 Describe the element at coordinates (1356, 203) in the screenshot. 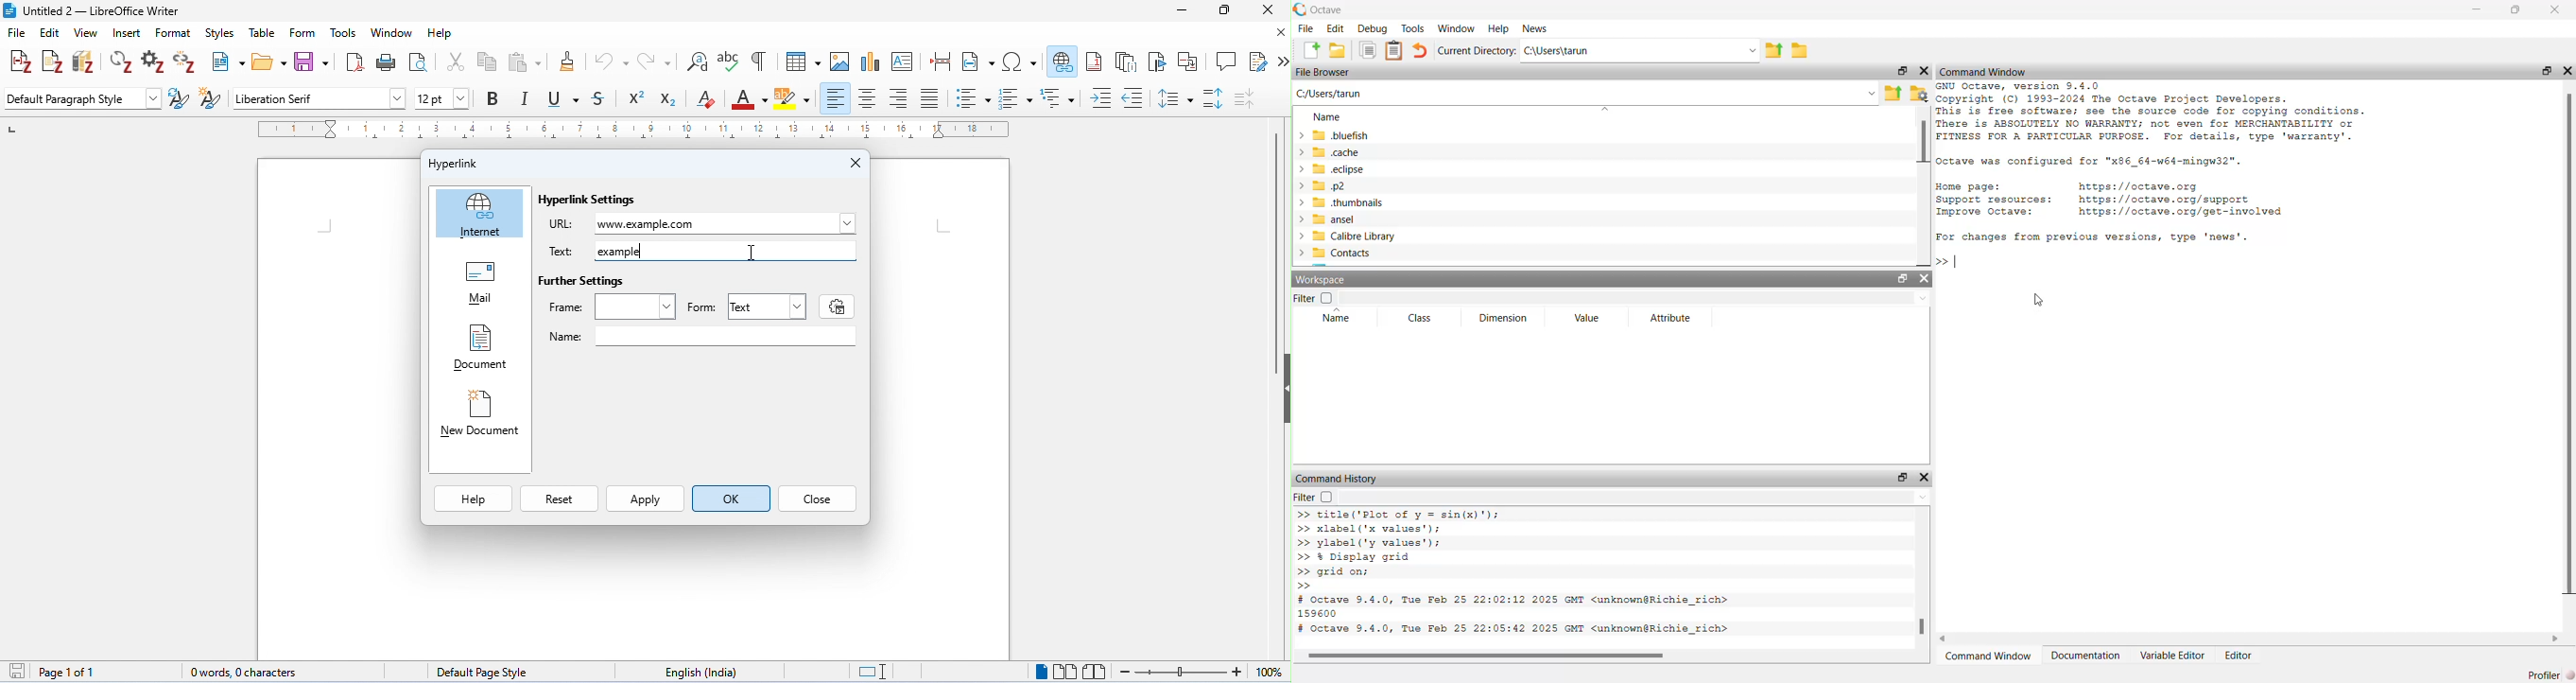

I see `.thumbnails` at that location.